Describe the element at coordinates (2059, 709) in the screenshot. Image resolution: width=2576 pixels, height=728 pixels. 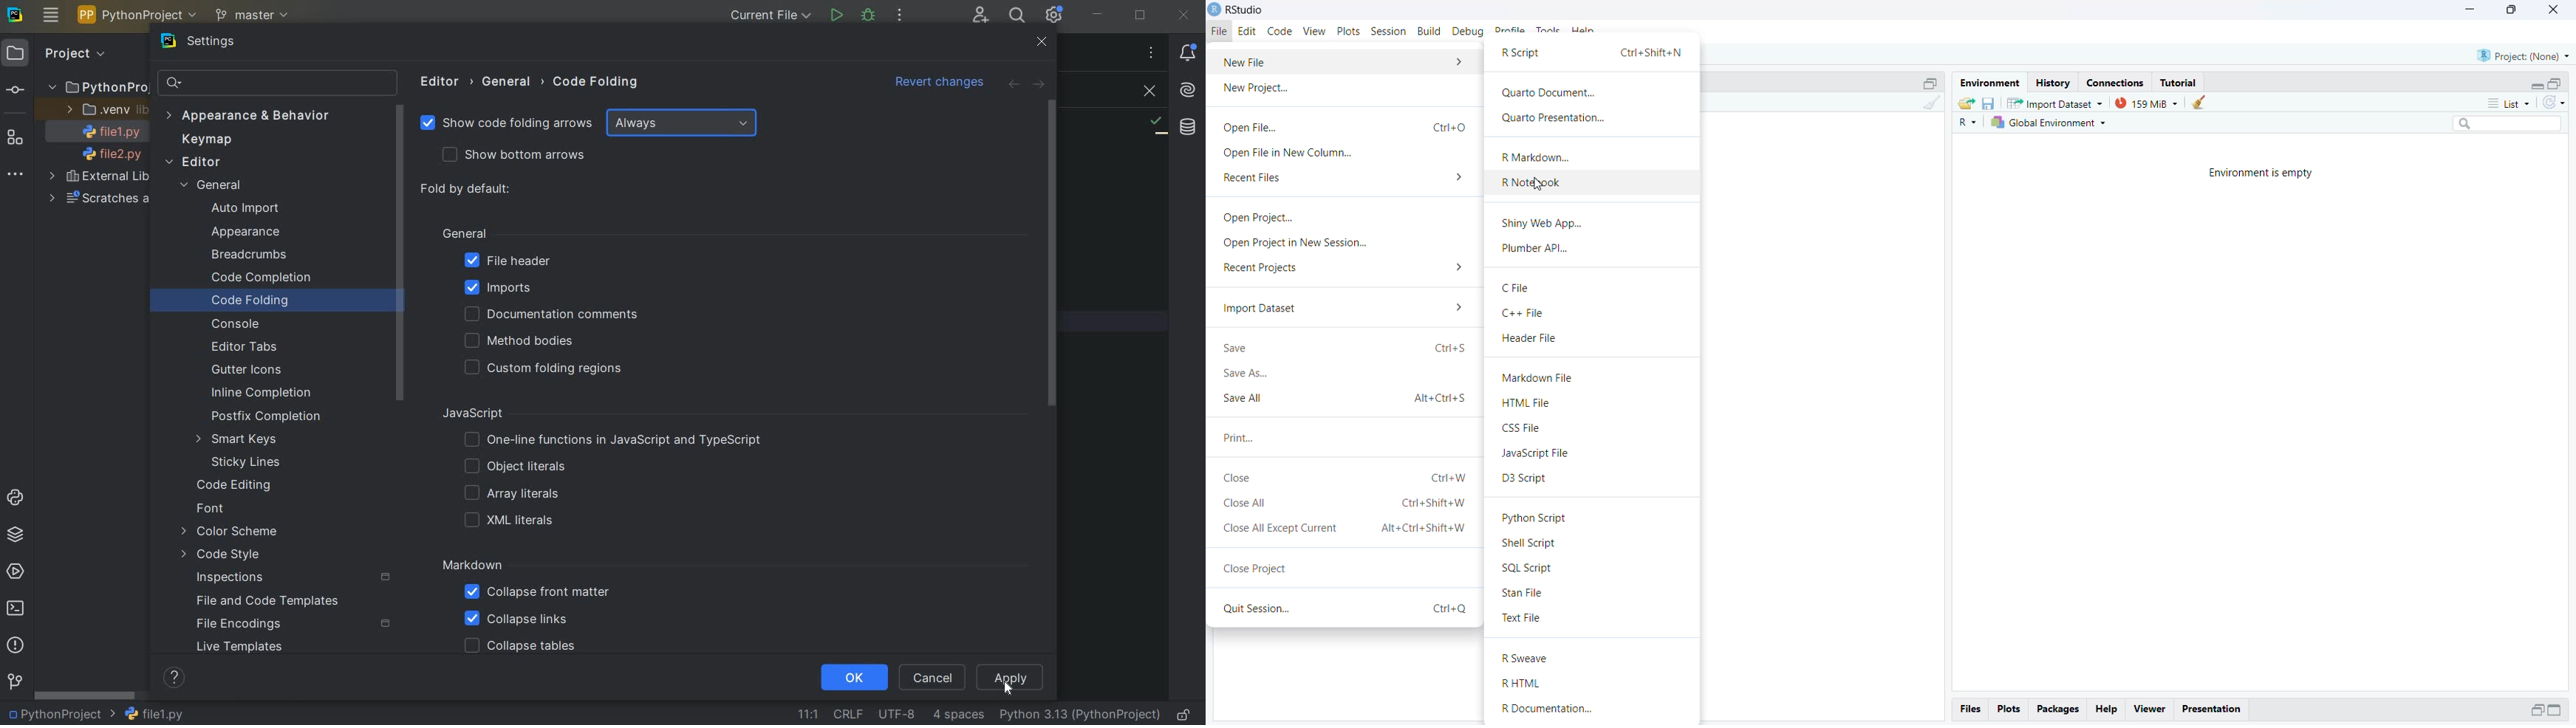
I see `packages` at that location.